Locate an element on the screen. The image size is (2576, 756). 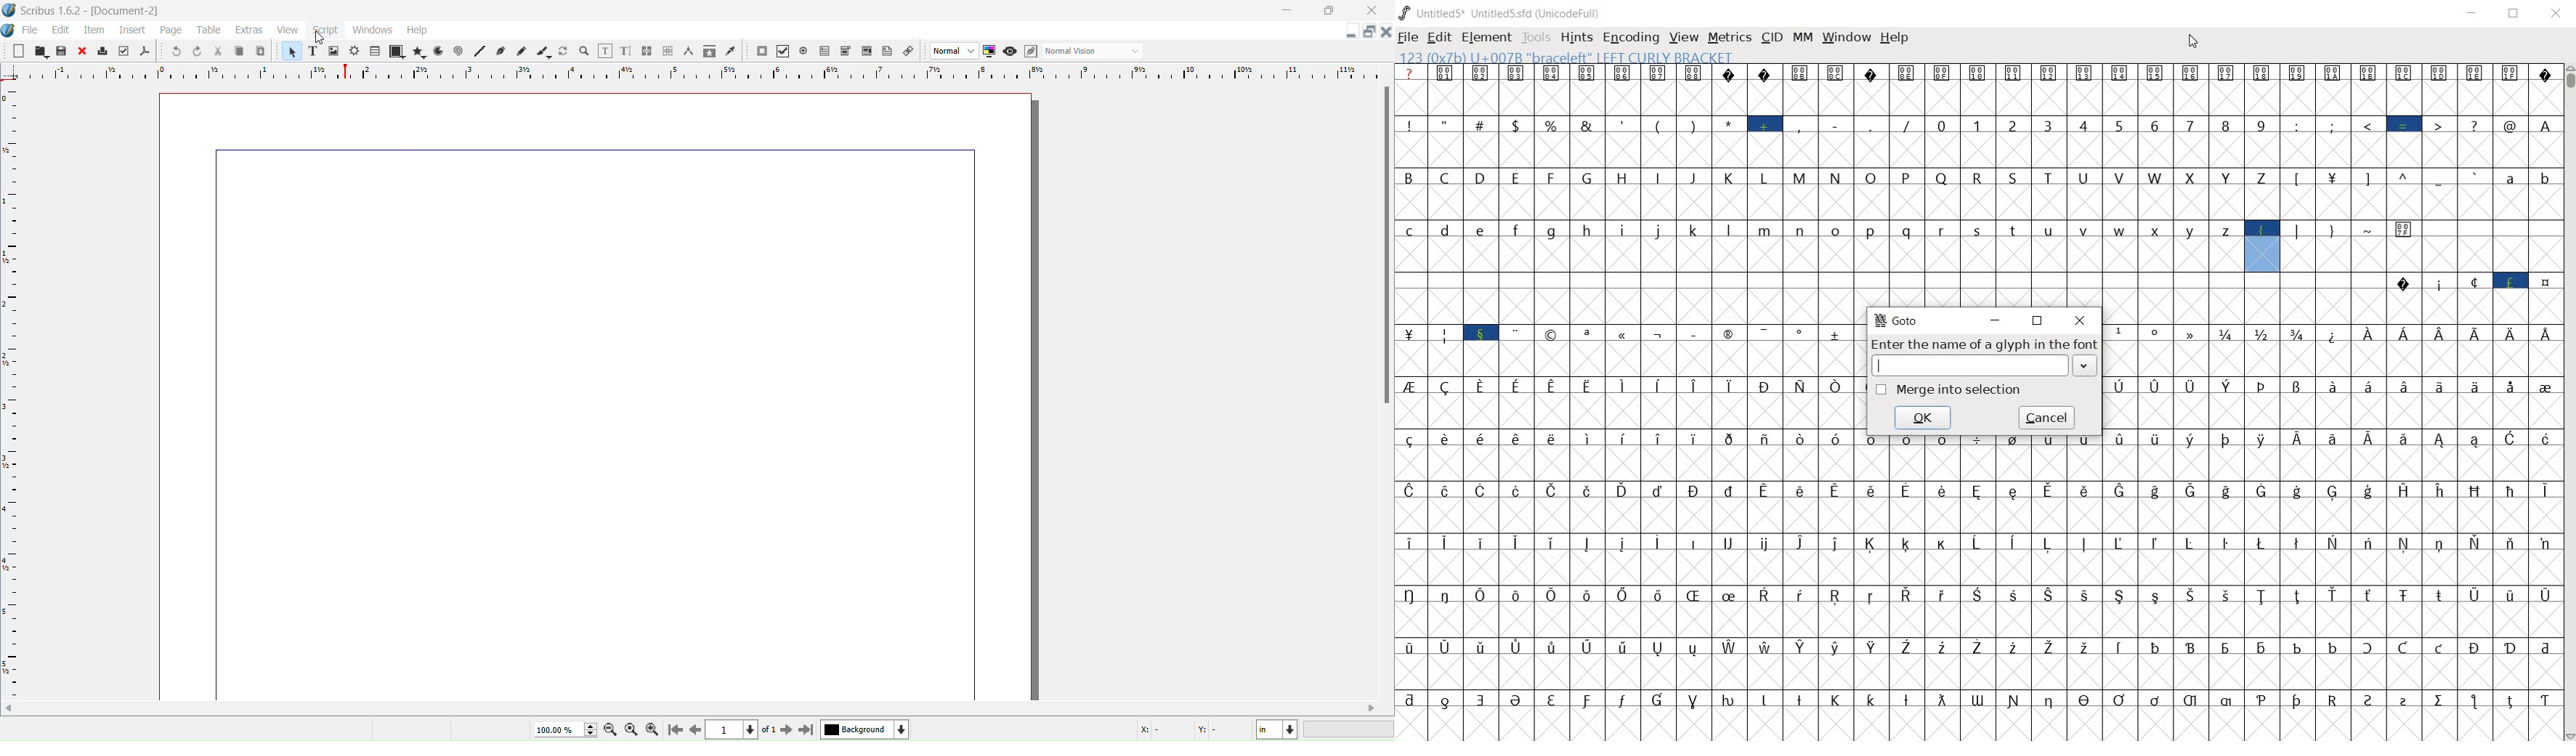
pdf Check Box is located at coordinates (782, 52).